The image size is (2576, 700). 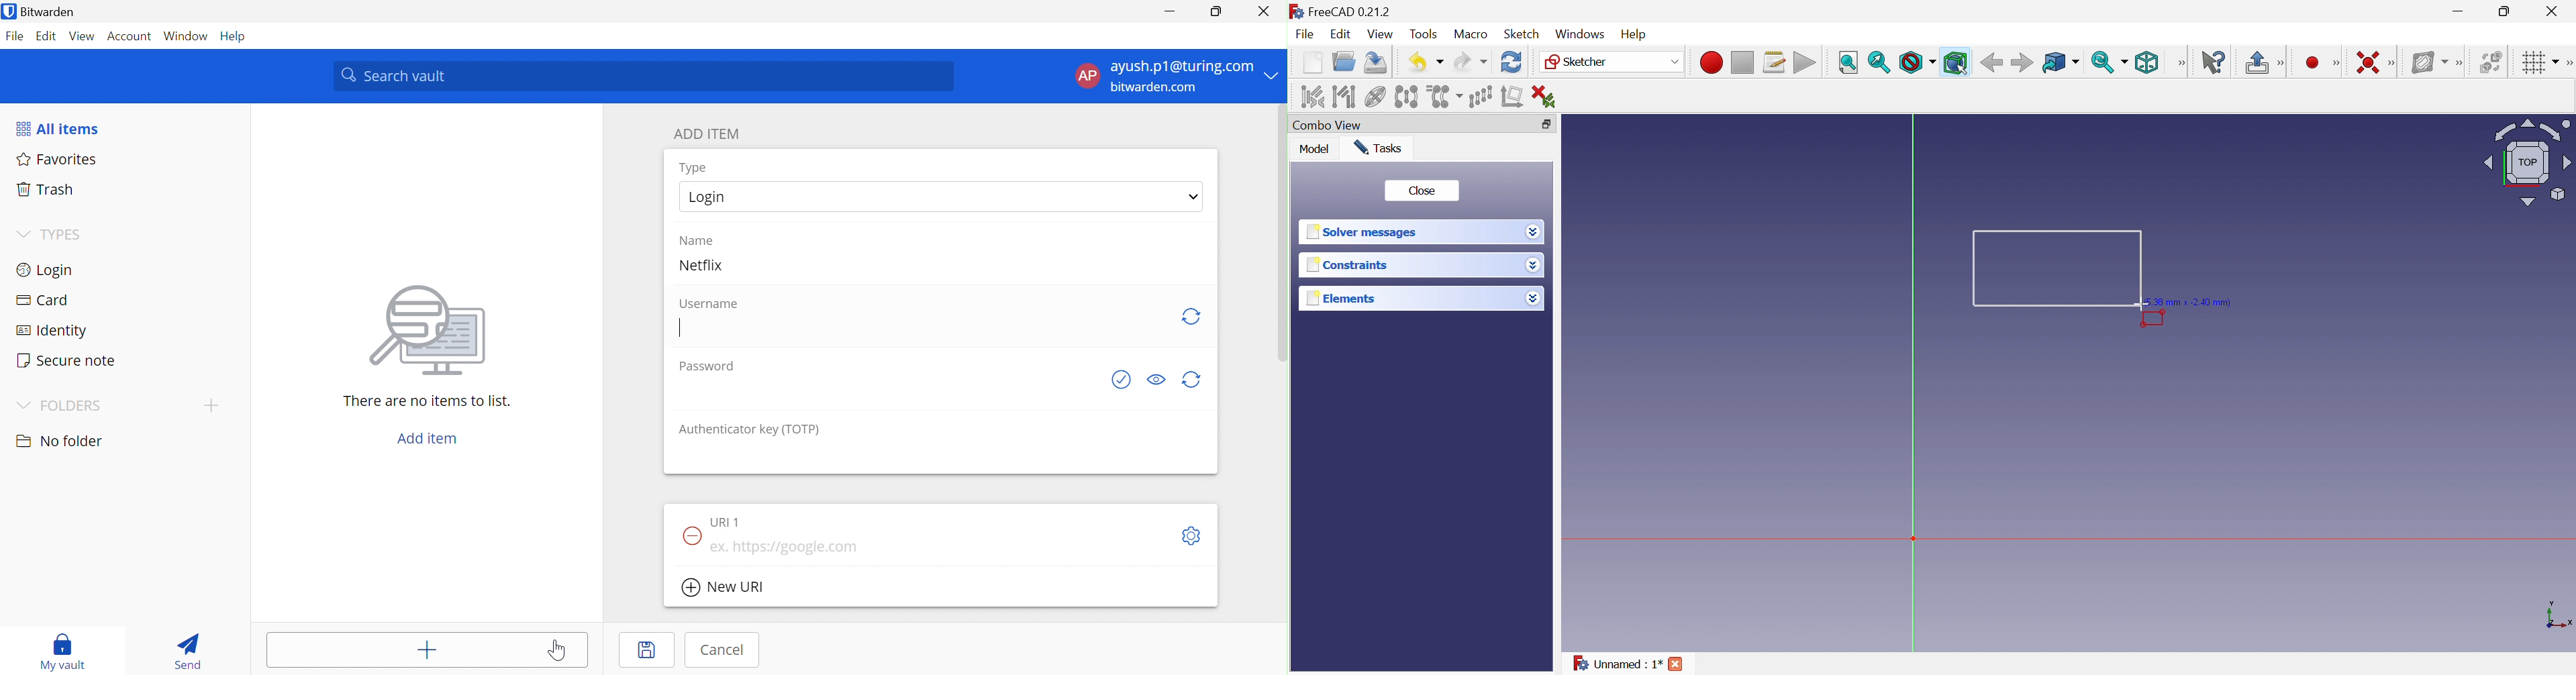 What do you see at coordinates (1193, 318) in the screenshot?
I see `Refresh` at bounding box center [1193, 318].